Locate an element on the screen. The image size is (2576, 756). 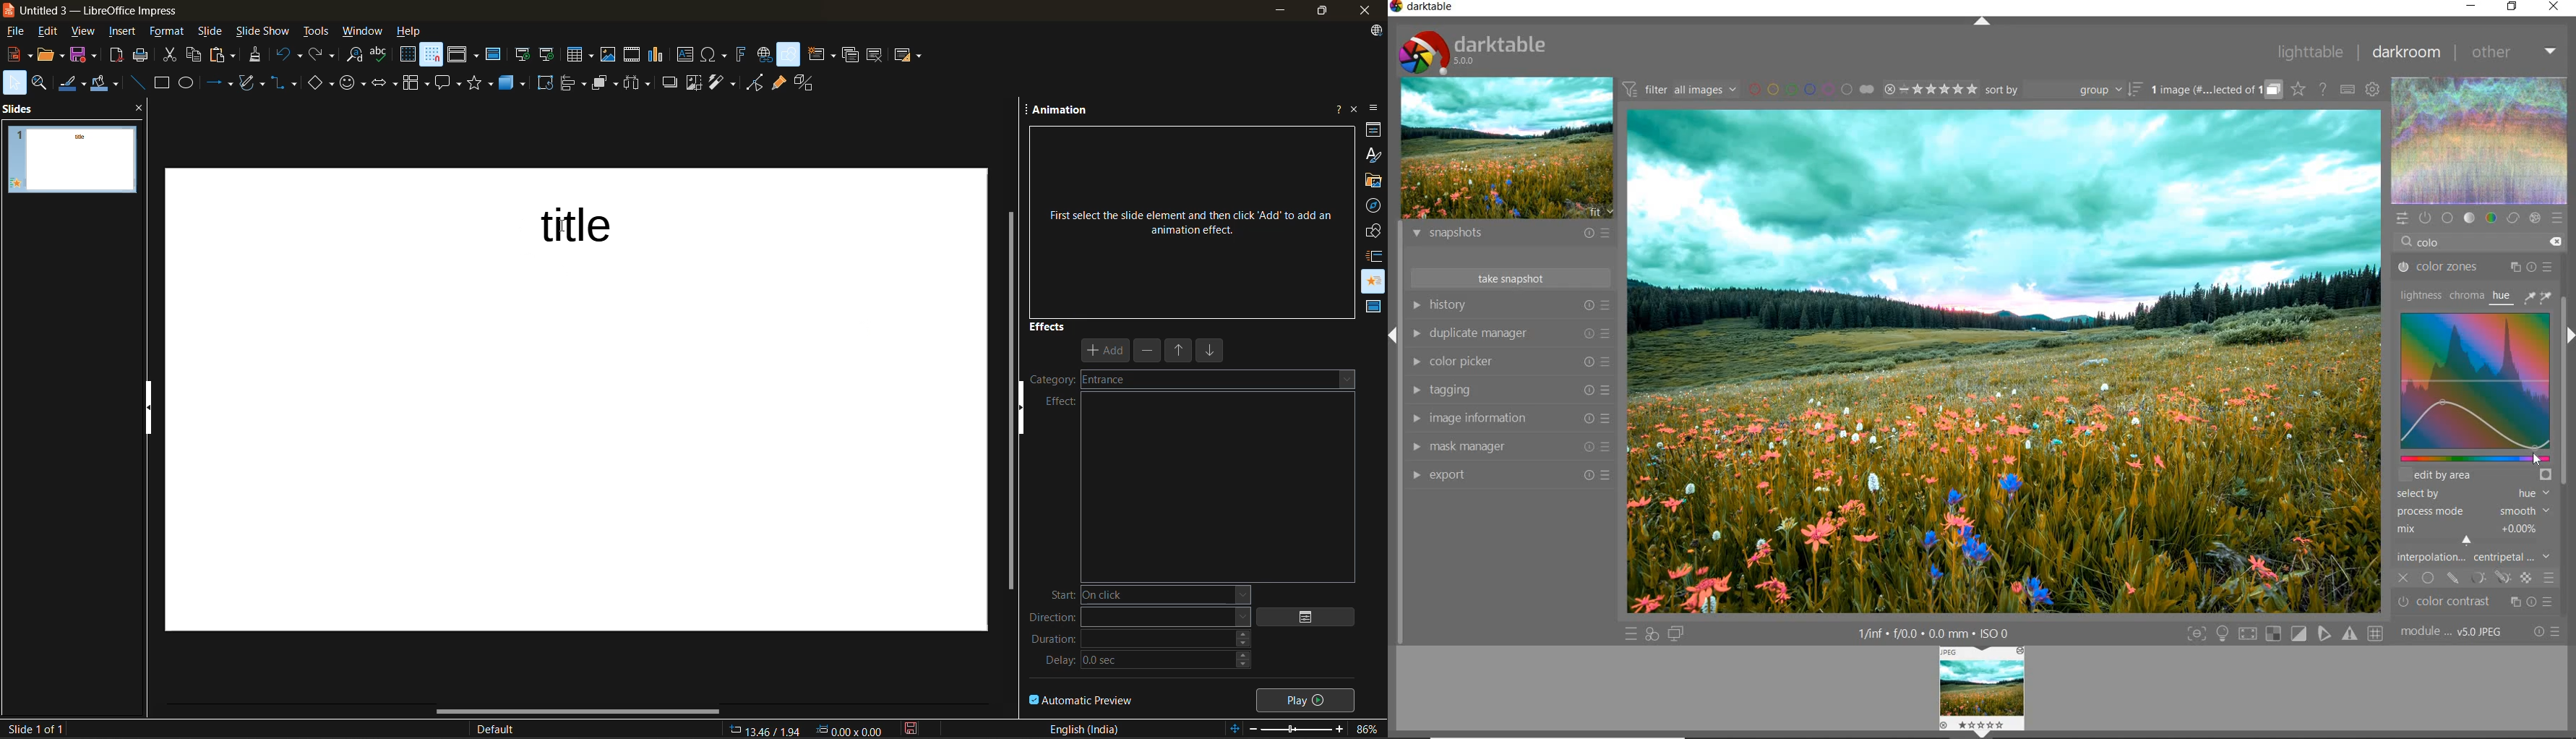
start from current slide is located at coordinates (546, 54).